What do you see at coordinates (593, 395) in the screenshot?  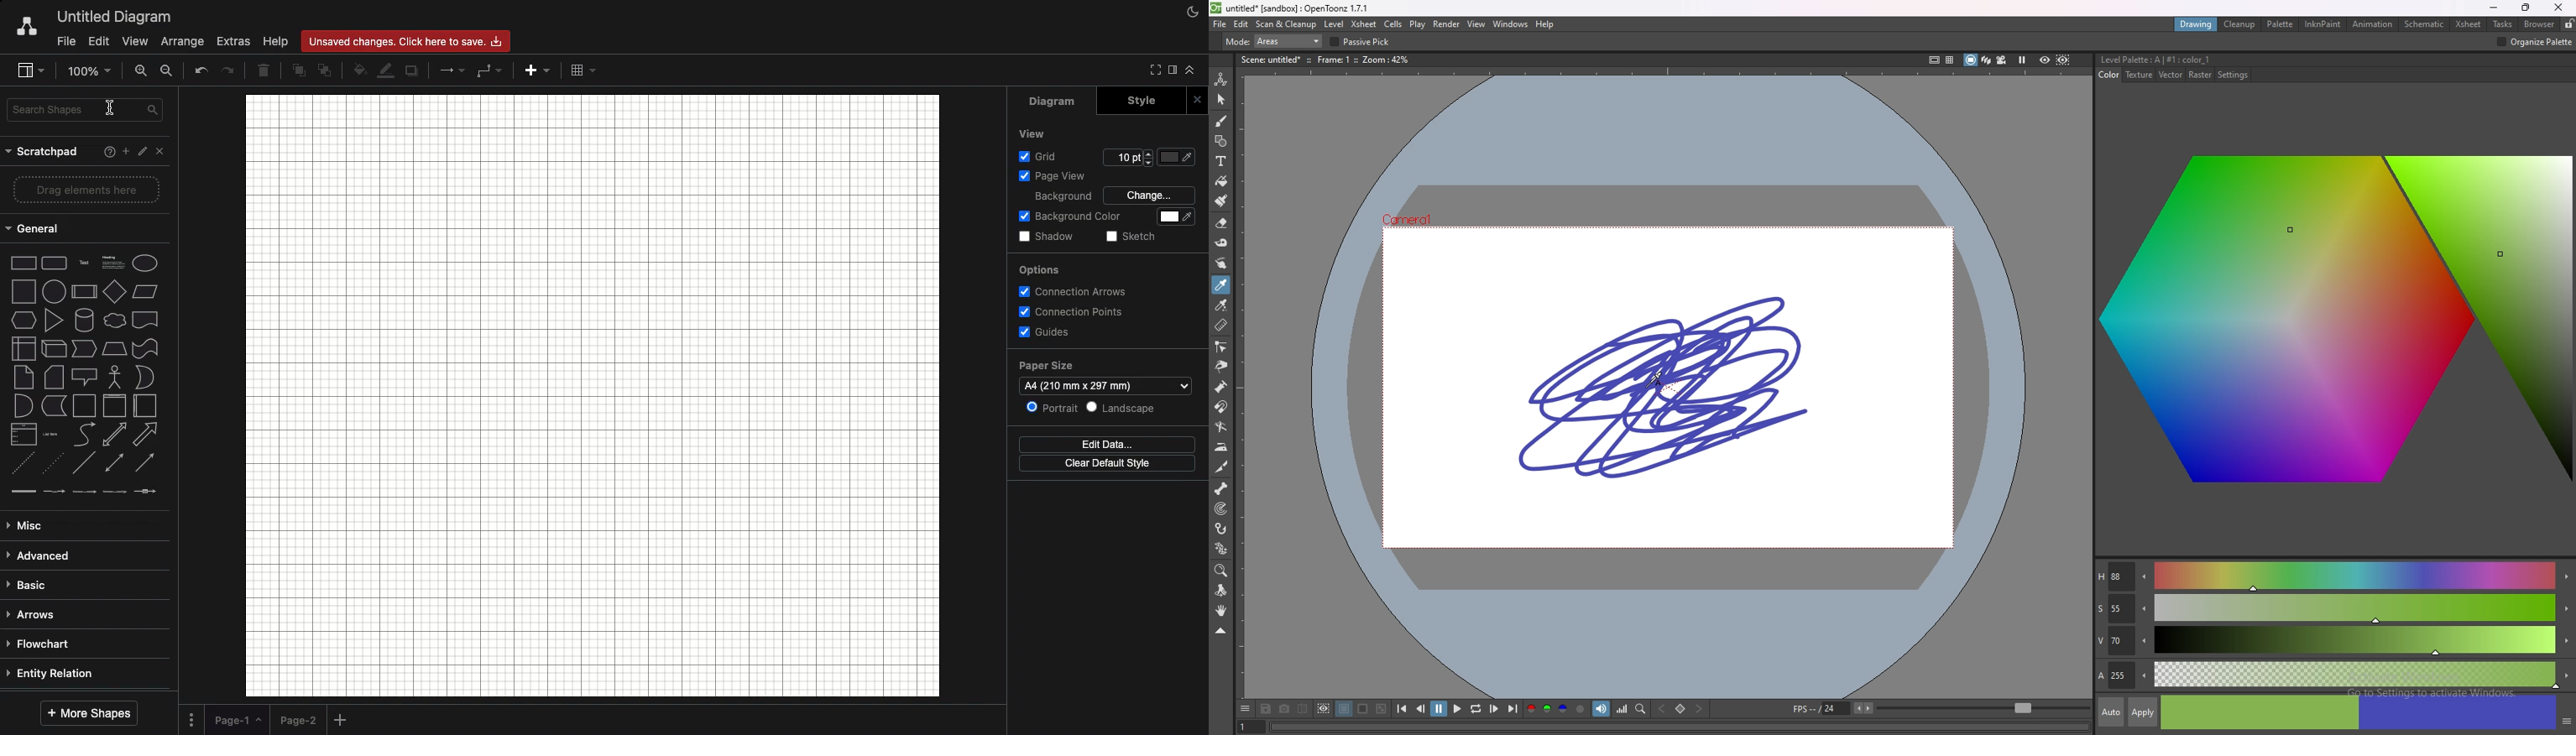 I see `Canvas` at bounding box center [593, 395].